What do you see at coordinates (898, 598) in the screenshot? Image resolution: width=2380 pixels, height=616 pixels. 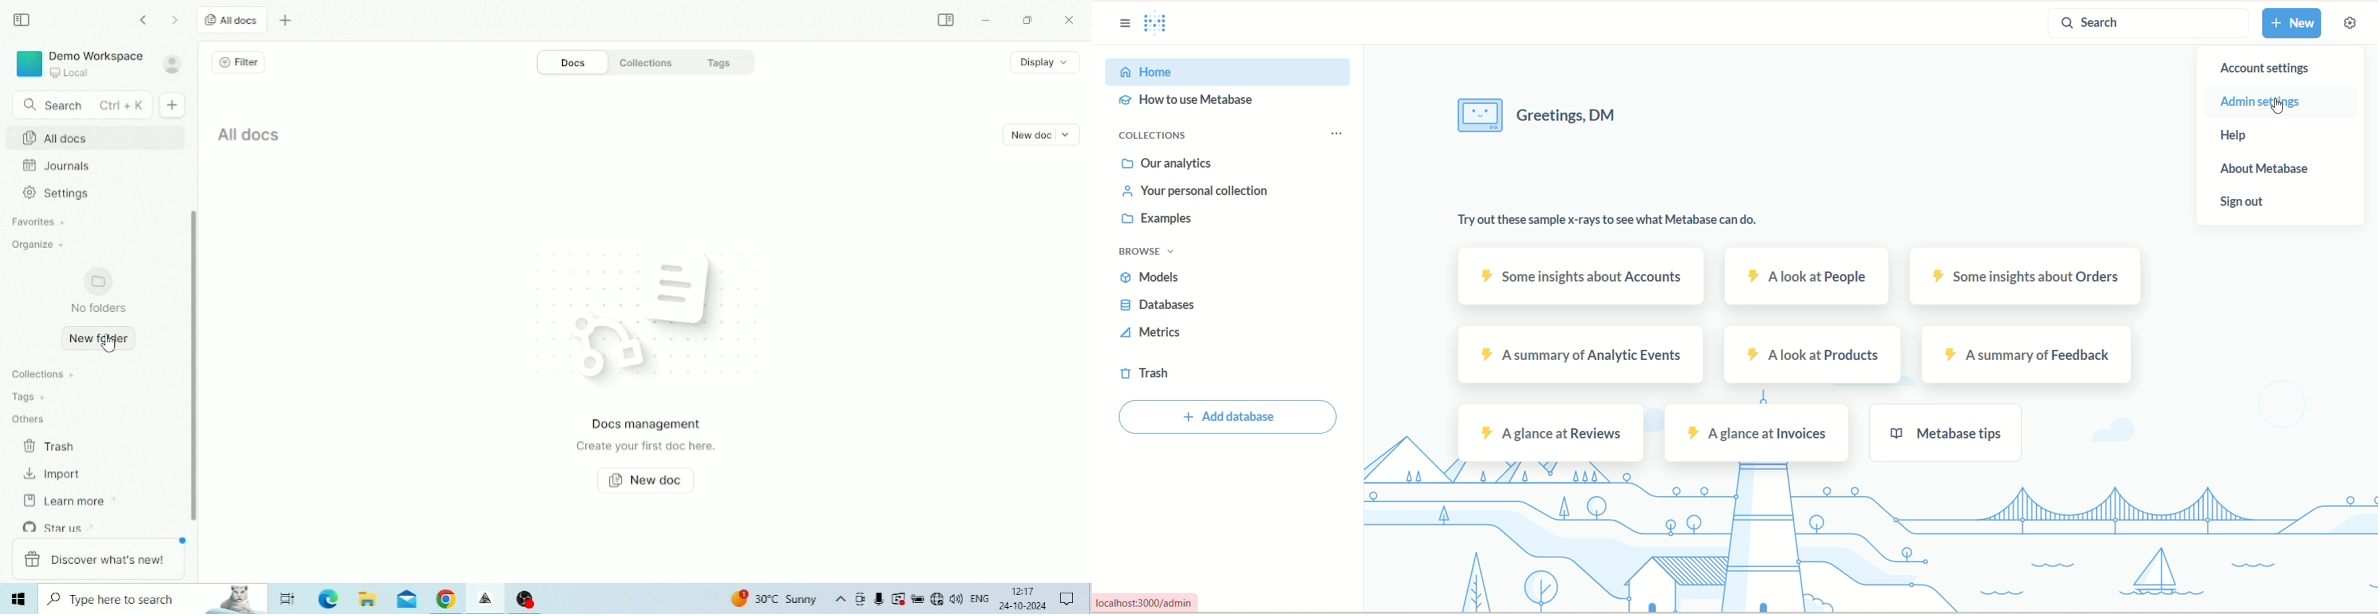 I see `Warning` at bounding box center [898, 598].